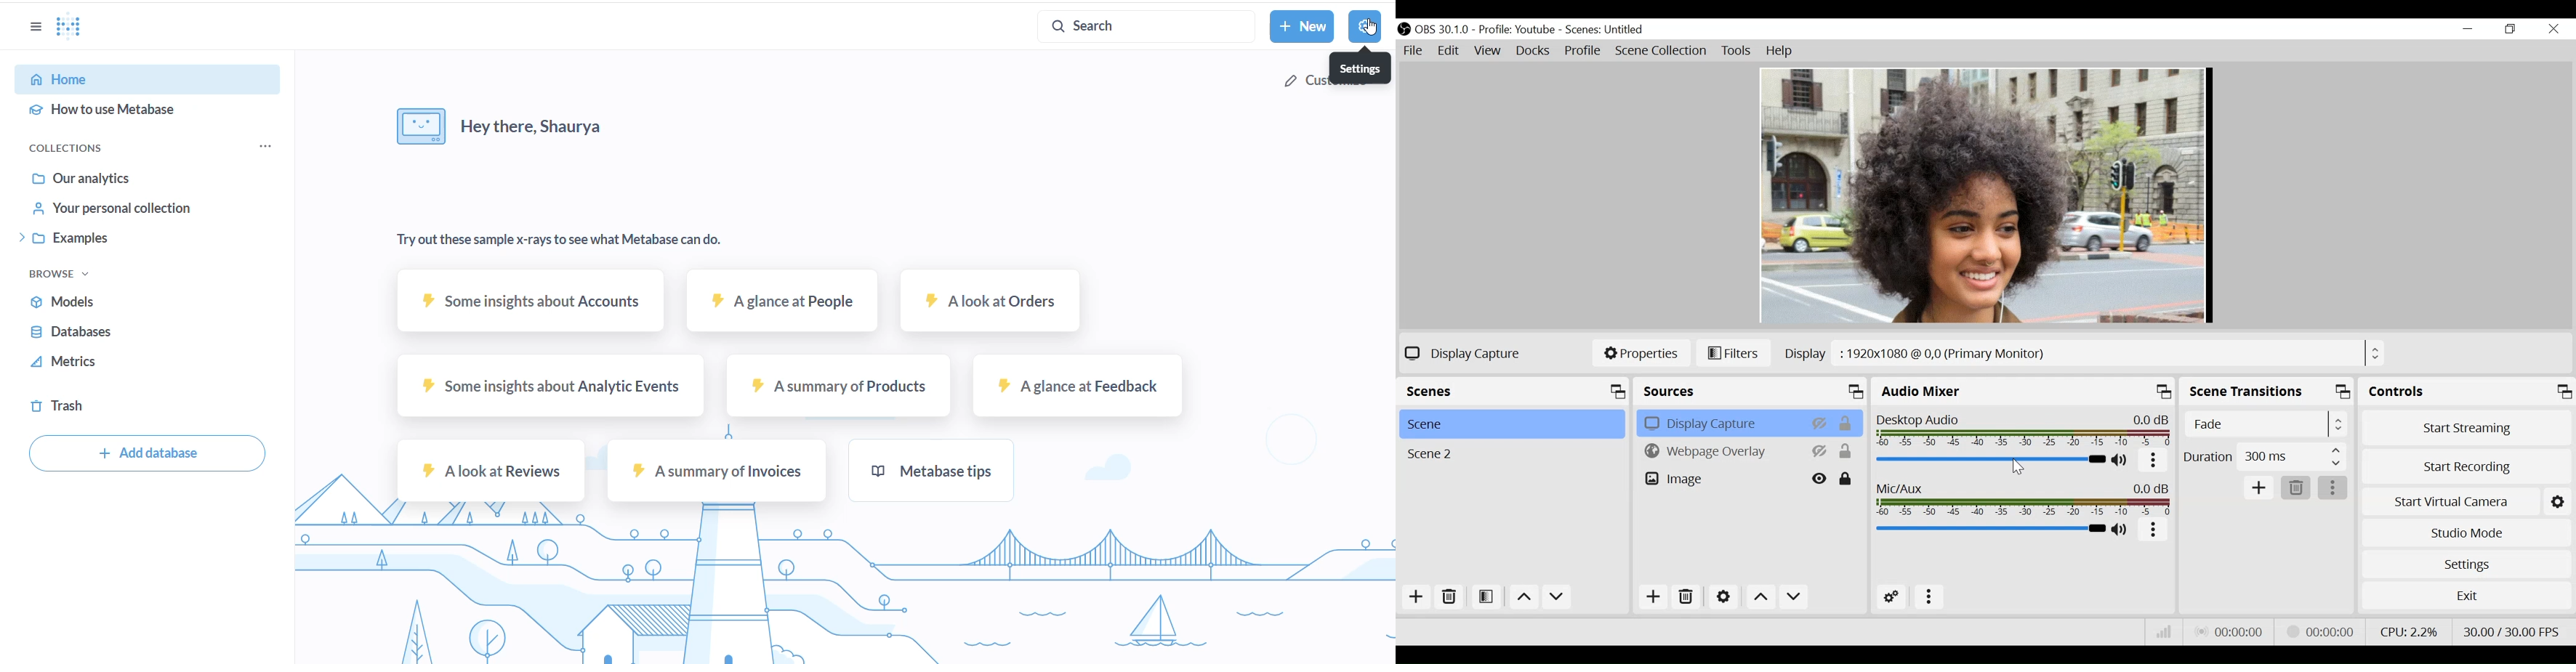 This screenshot has width=2576, height=672. Describe the element at coordinates (1723, 596) in the screenshot. I see `Settings` at that location.